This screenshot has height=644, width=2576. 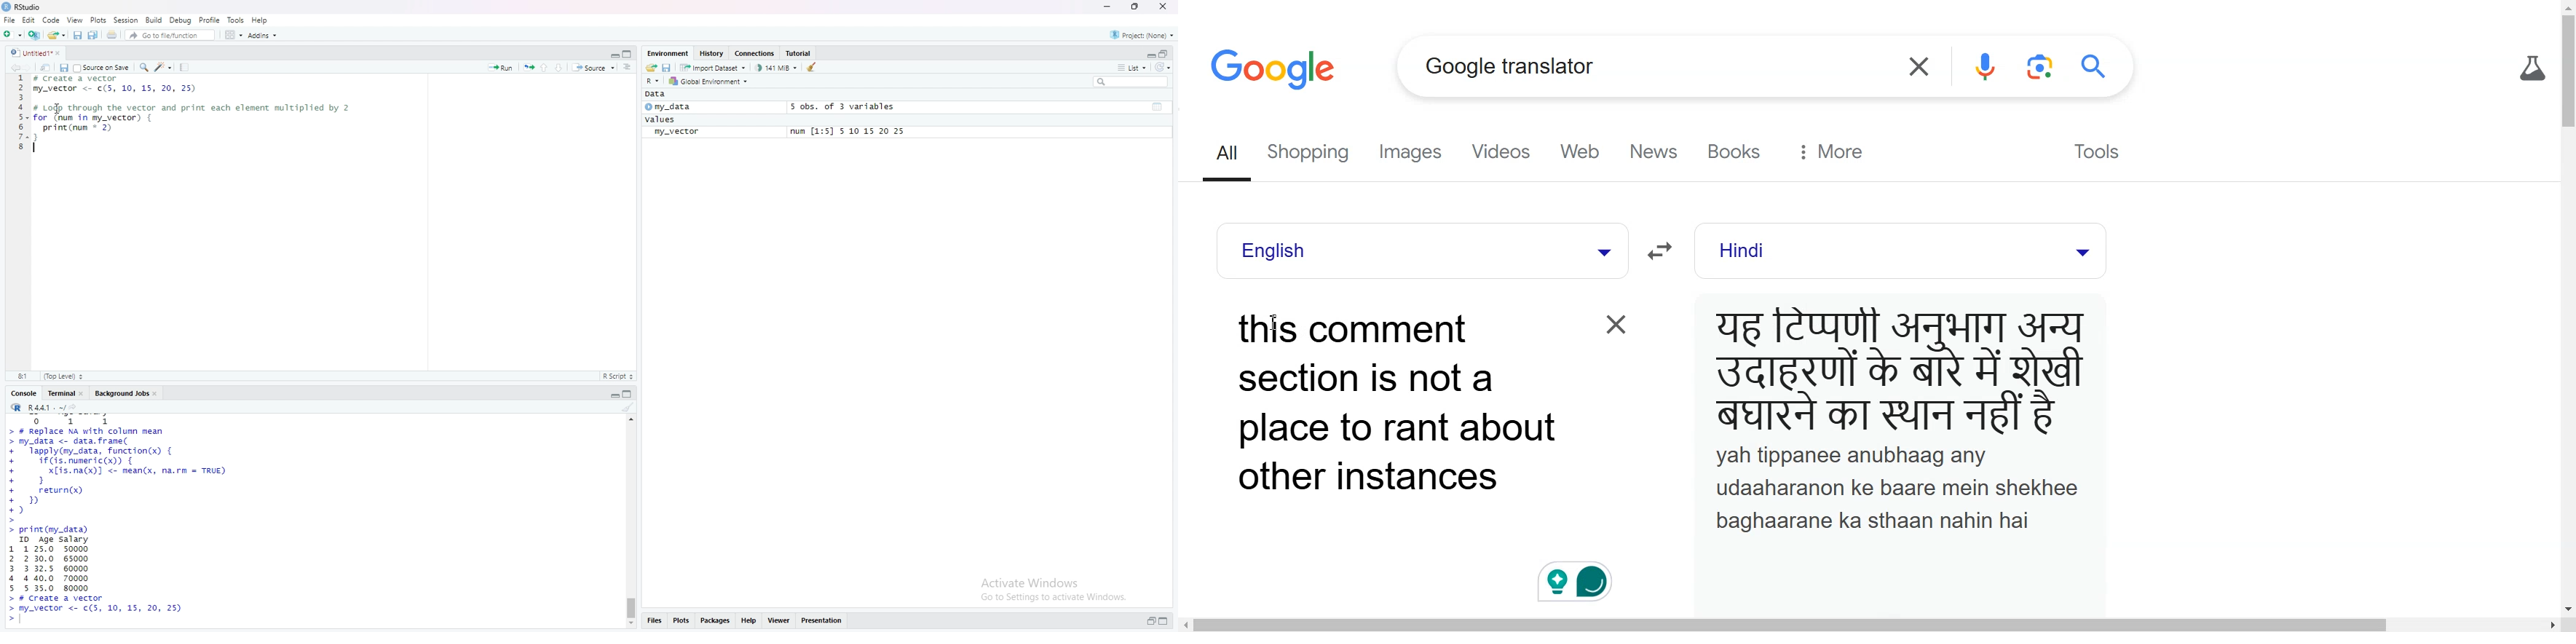 What do you see at coordinates (1159, 107) in the screenshot?
I see `collapse` at bounding box center [1159, 107].